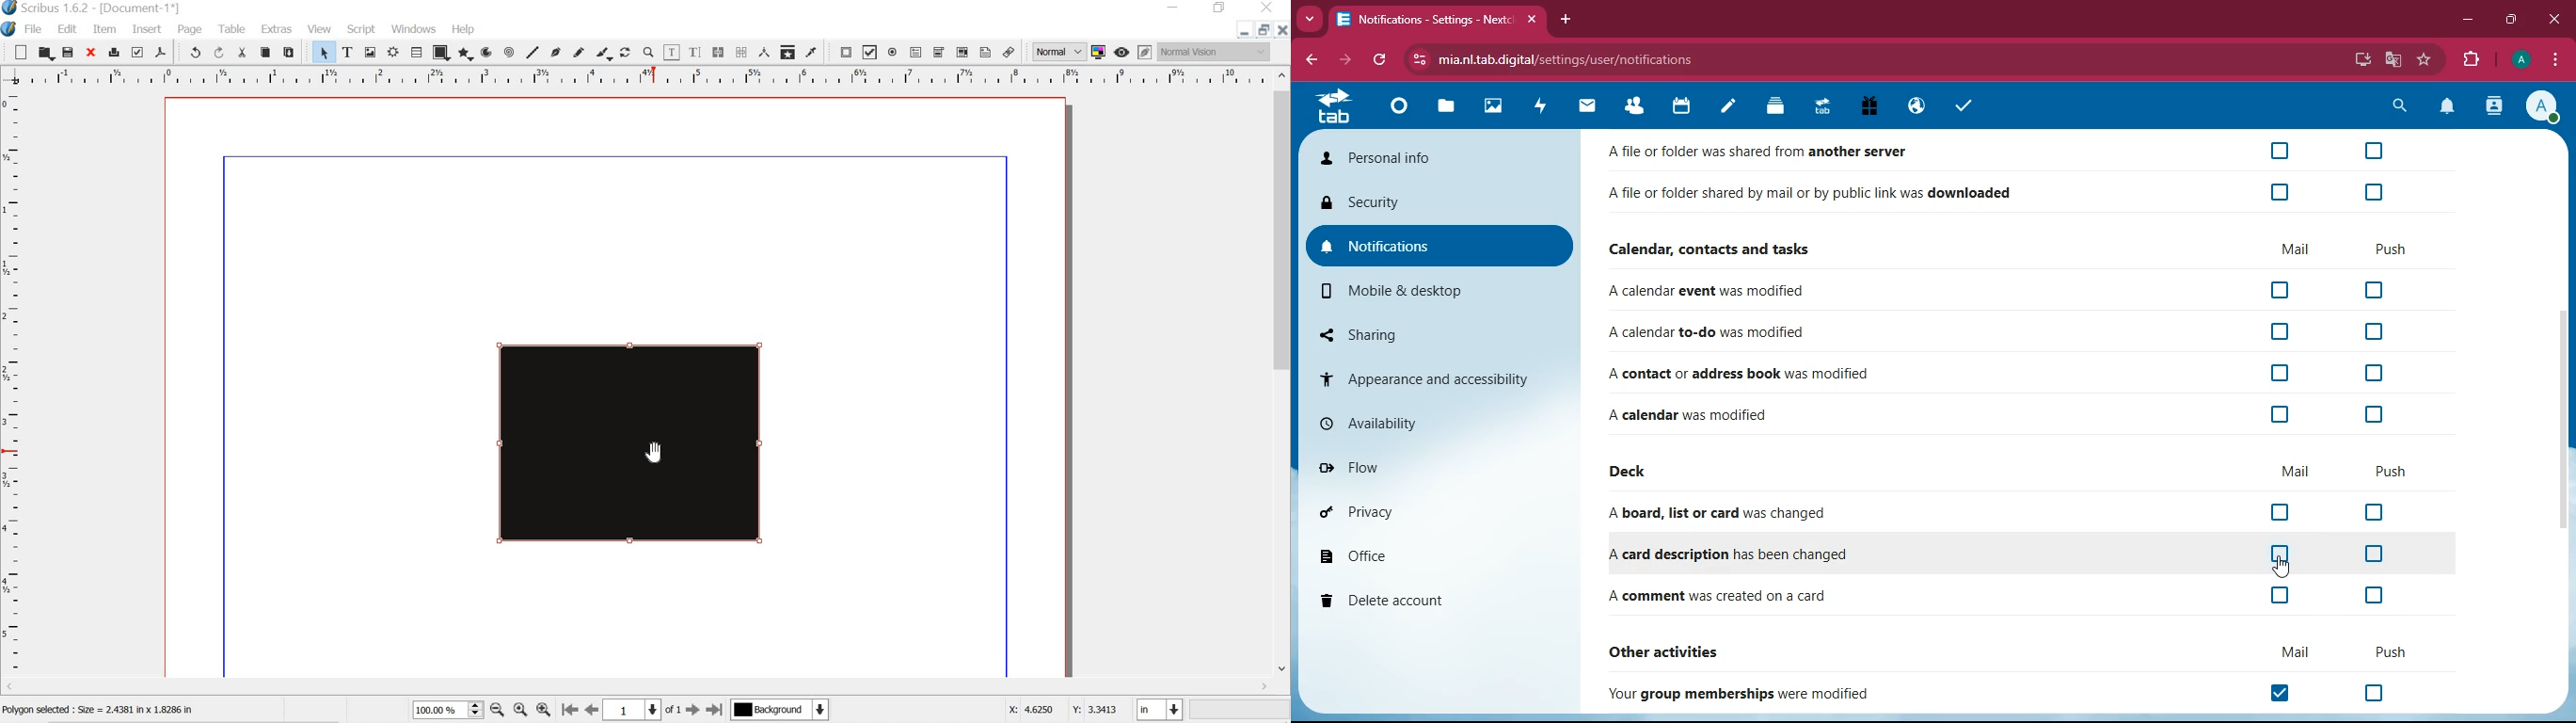 The image size is (2576, 728). I want to click on A calendar to-do was modified, so click(1709, 333).